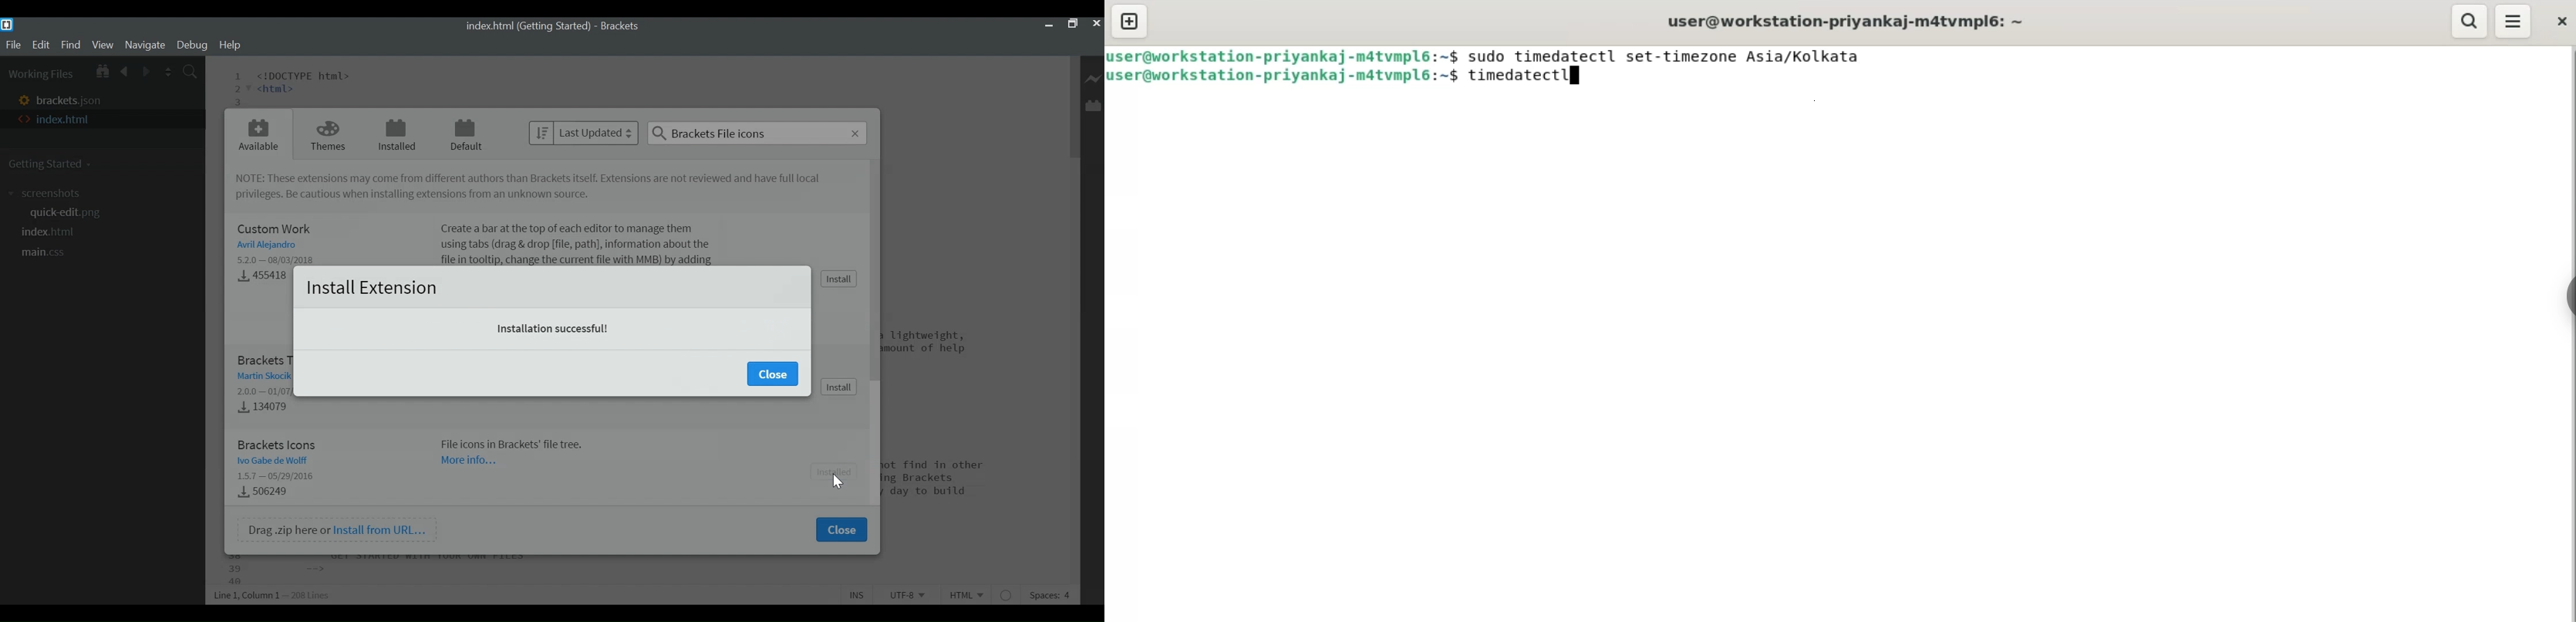 The image size is (2576, 644). I want to click on Author, so click(275, 460).